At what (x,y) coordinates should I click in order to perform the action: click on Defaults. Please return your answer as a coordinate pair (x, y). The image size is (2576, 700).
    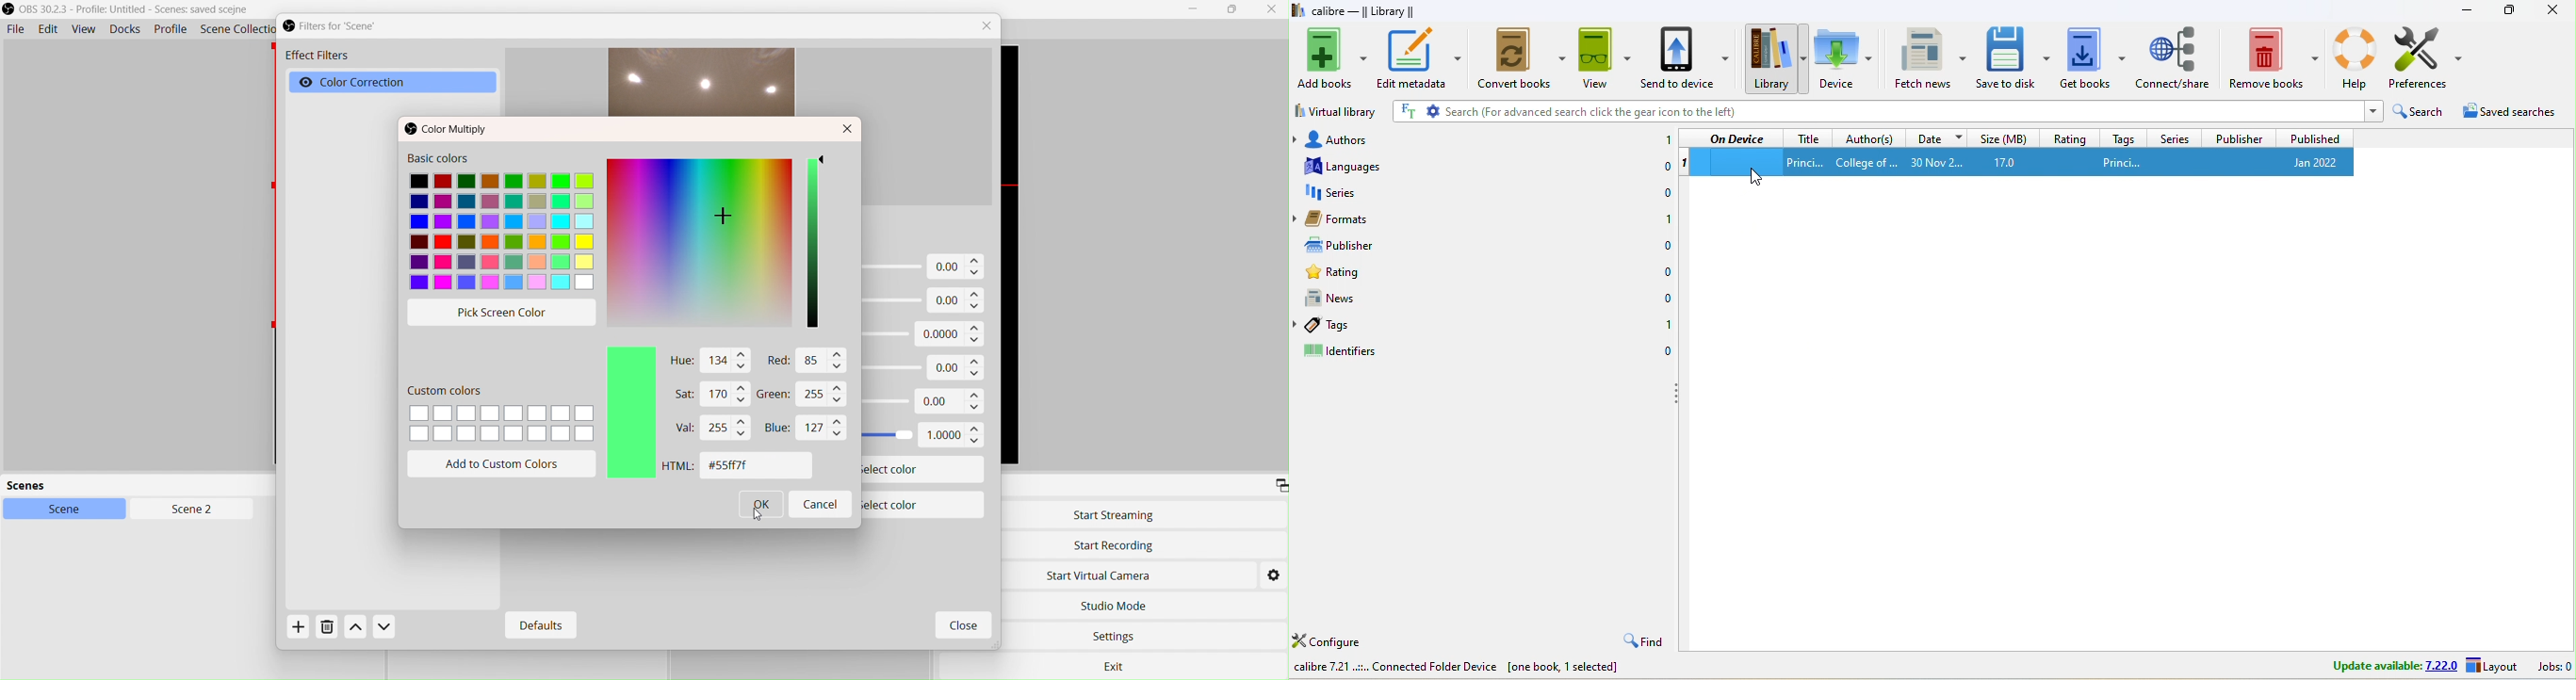
    Looking at the image, I should click on (537, 626).